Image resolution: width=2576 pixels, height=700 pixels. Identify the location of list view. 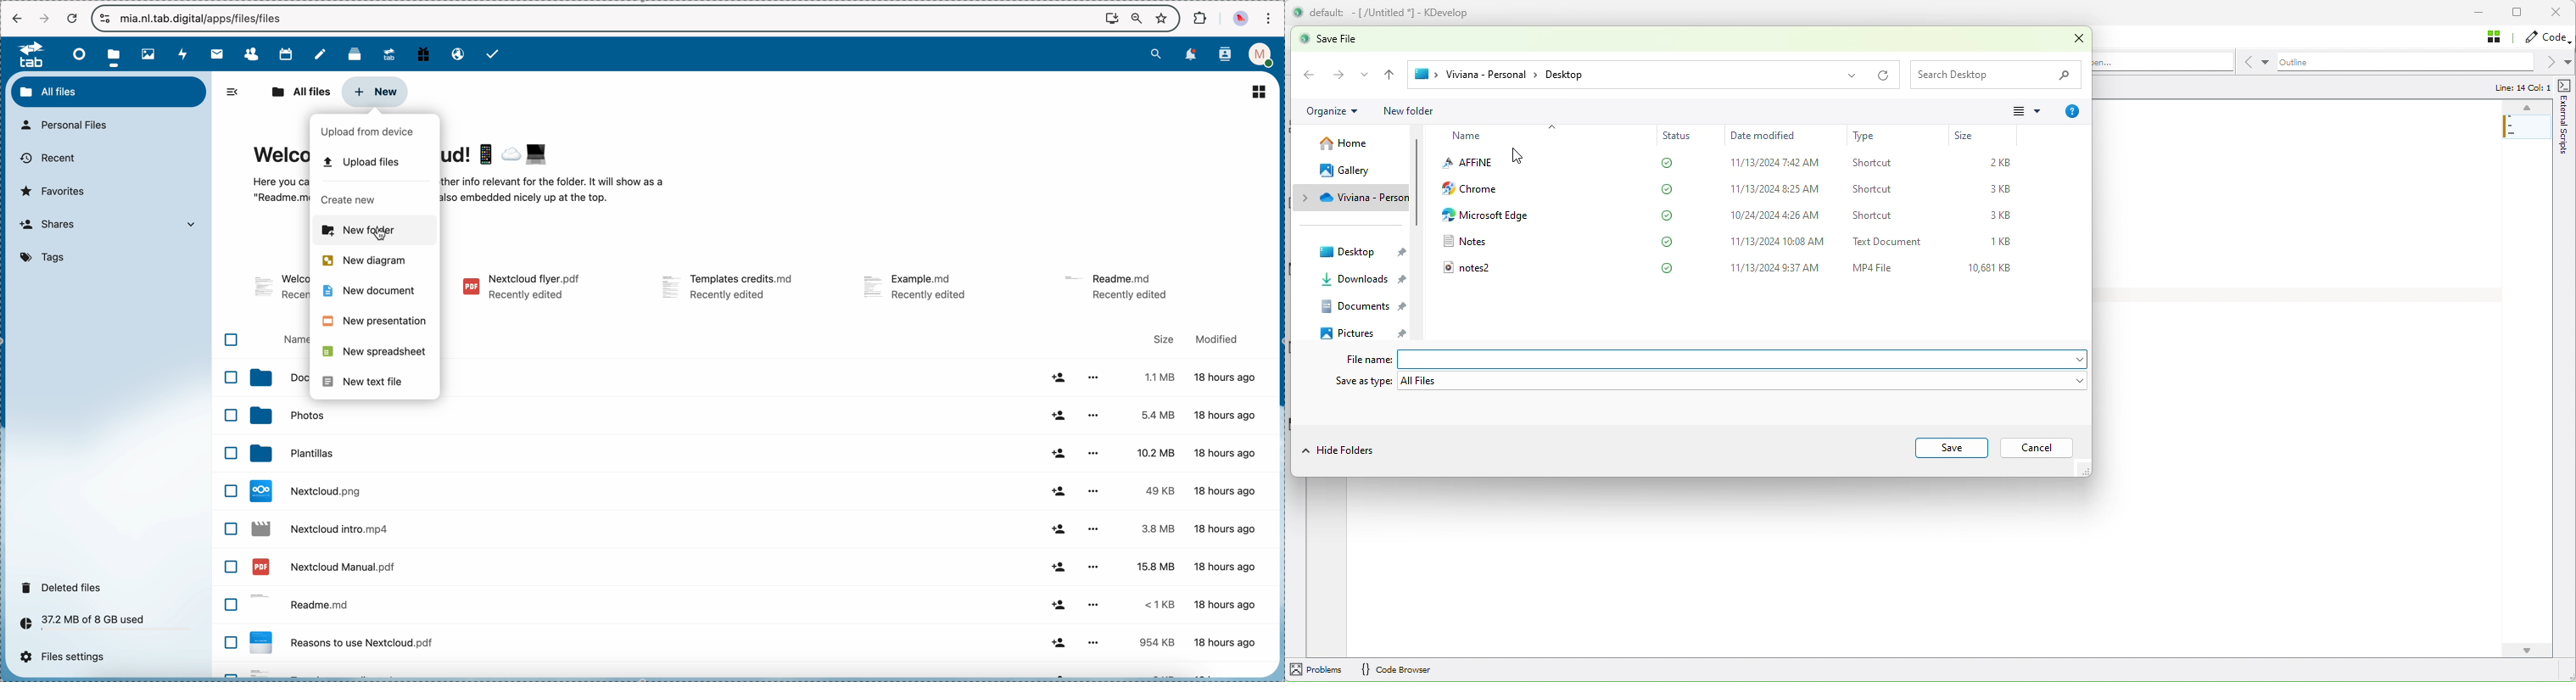
(1261, 91).